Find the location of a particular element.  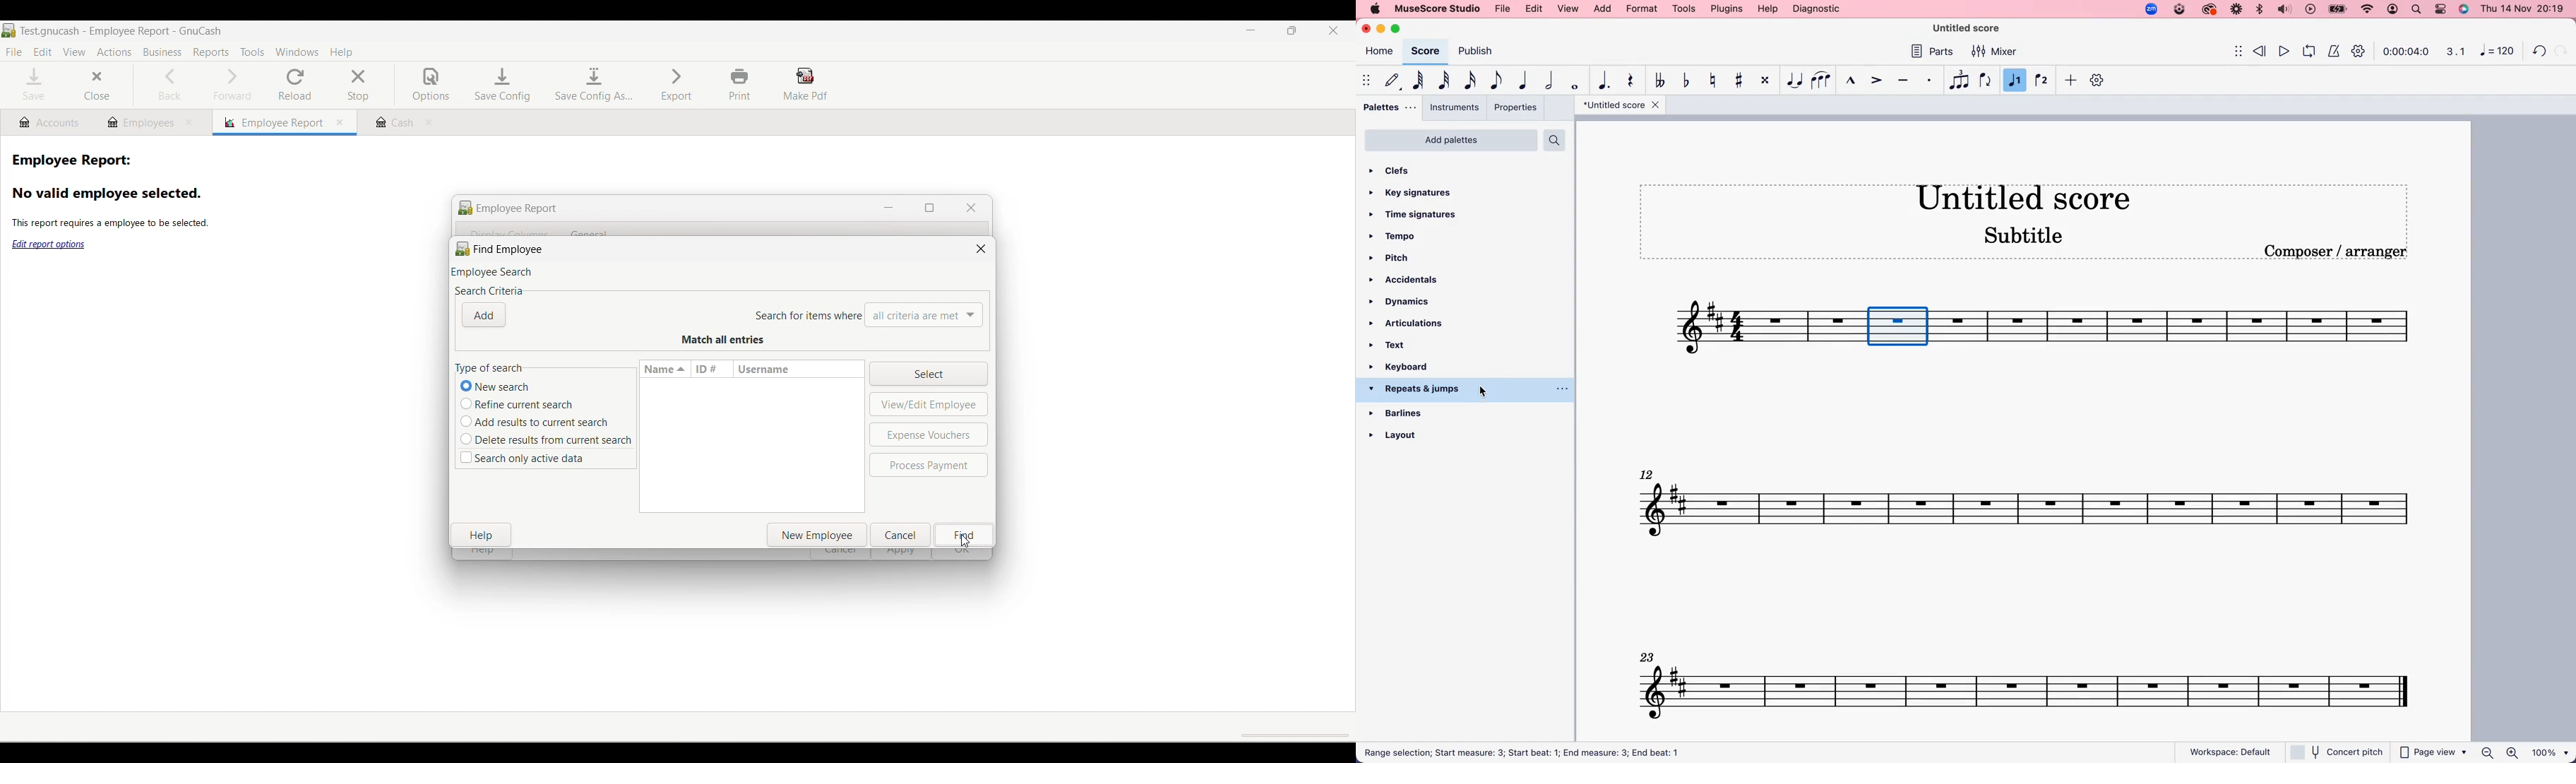

tenuto is located at coordinates (1906, 81).